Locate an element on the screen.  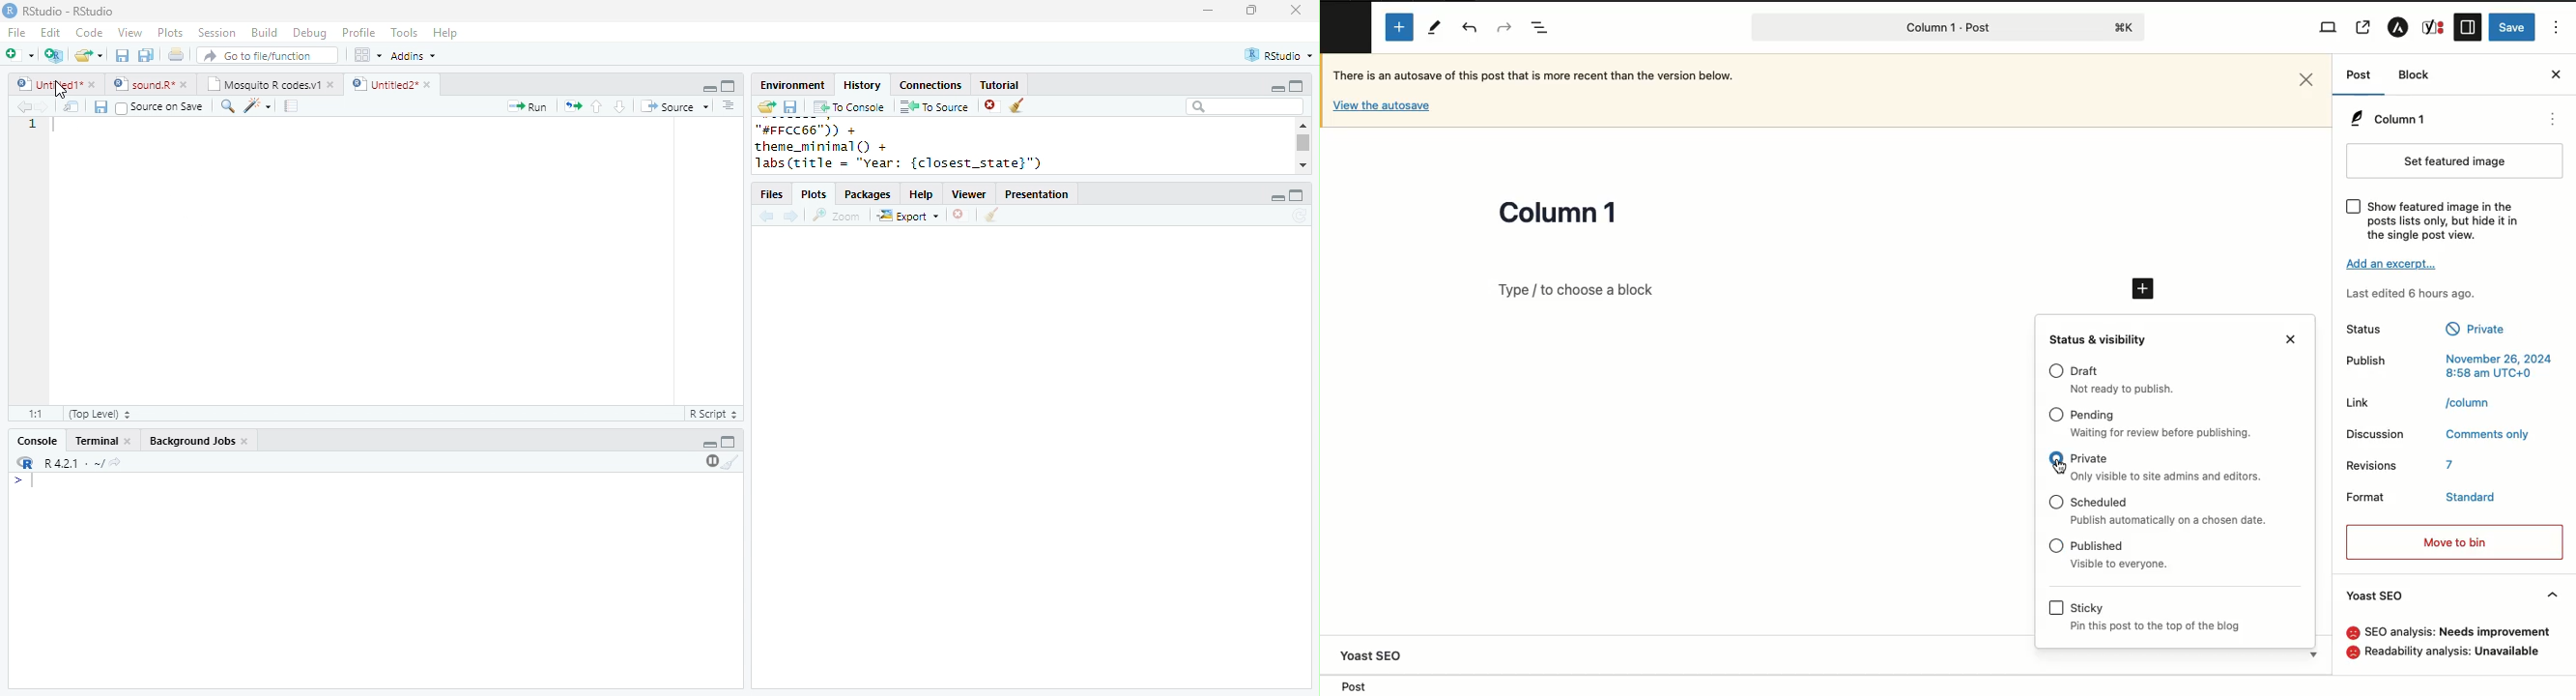
Comments only is located at coordinates (2487, 434).